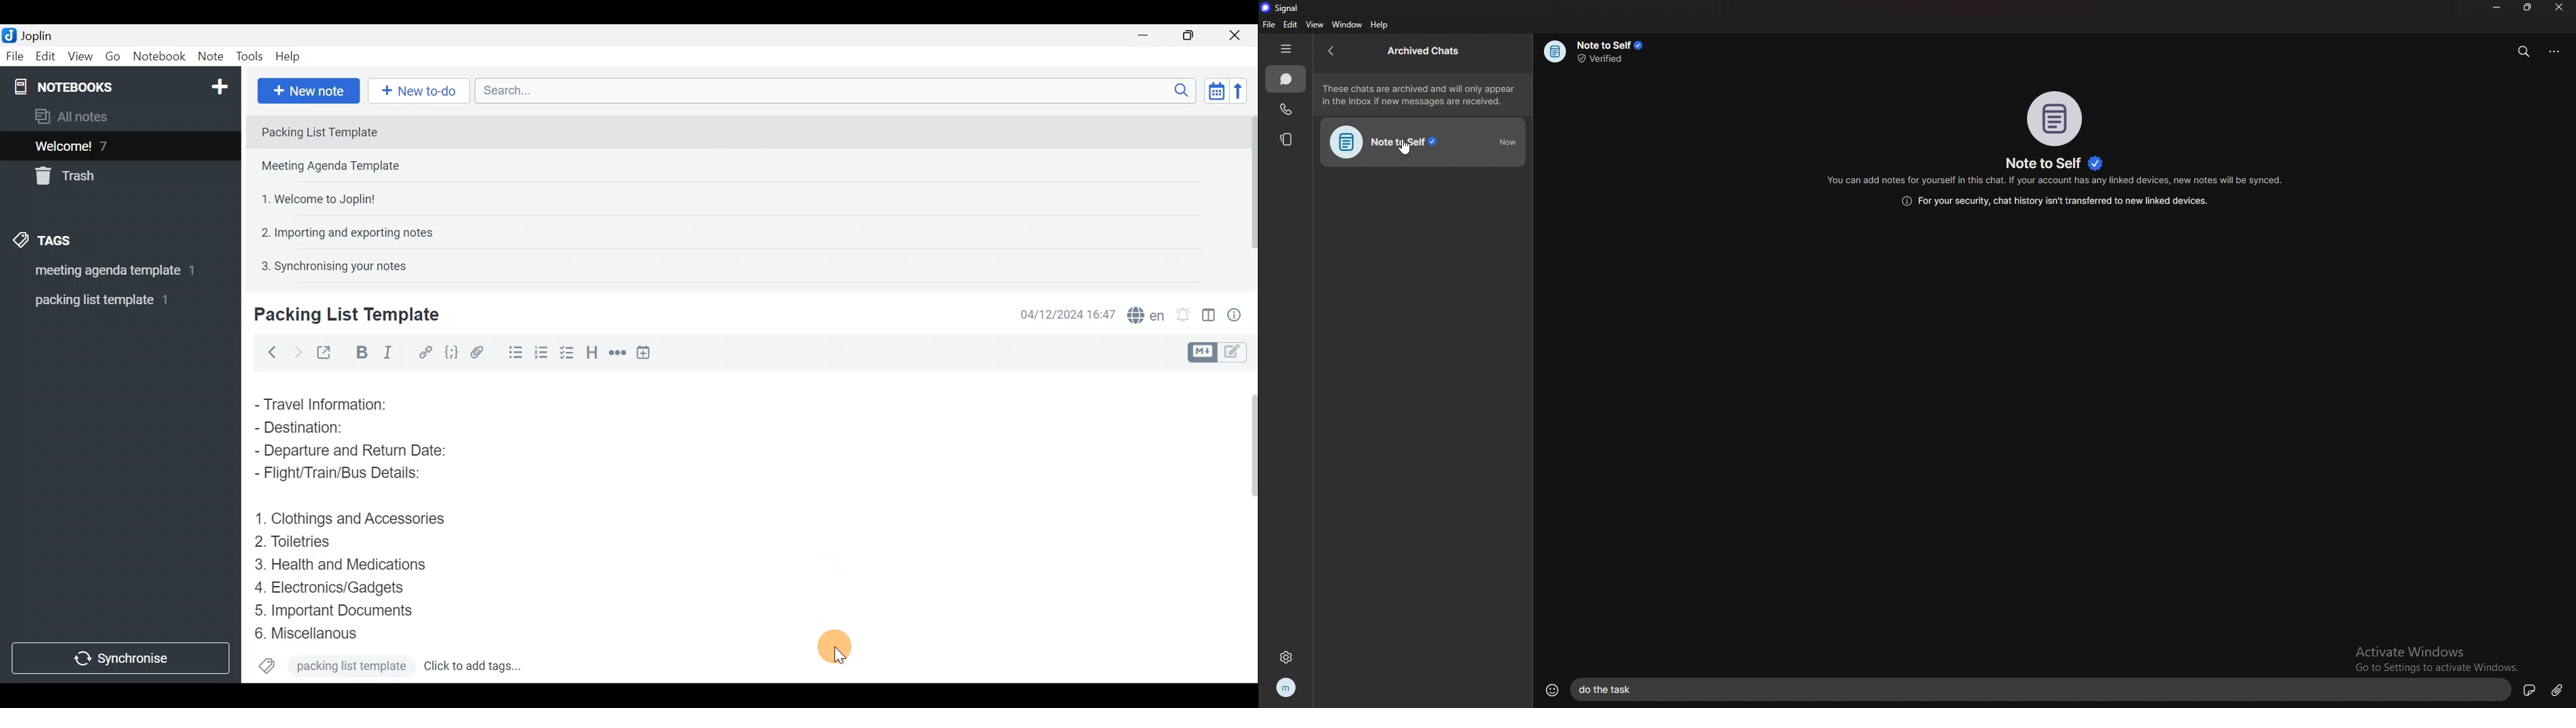 This screenshot has height=728, width=2576. I want to click on Travel Information:, so click(331, 403).